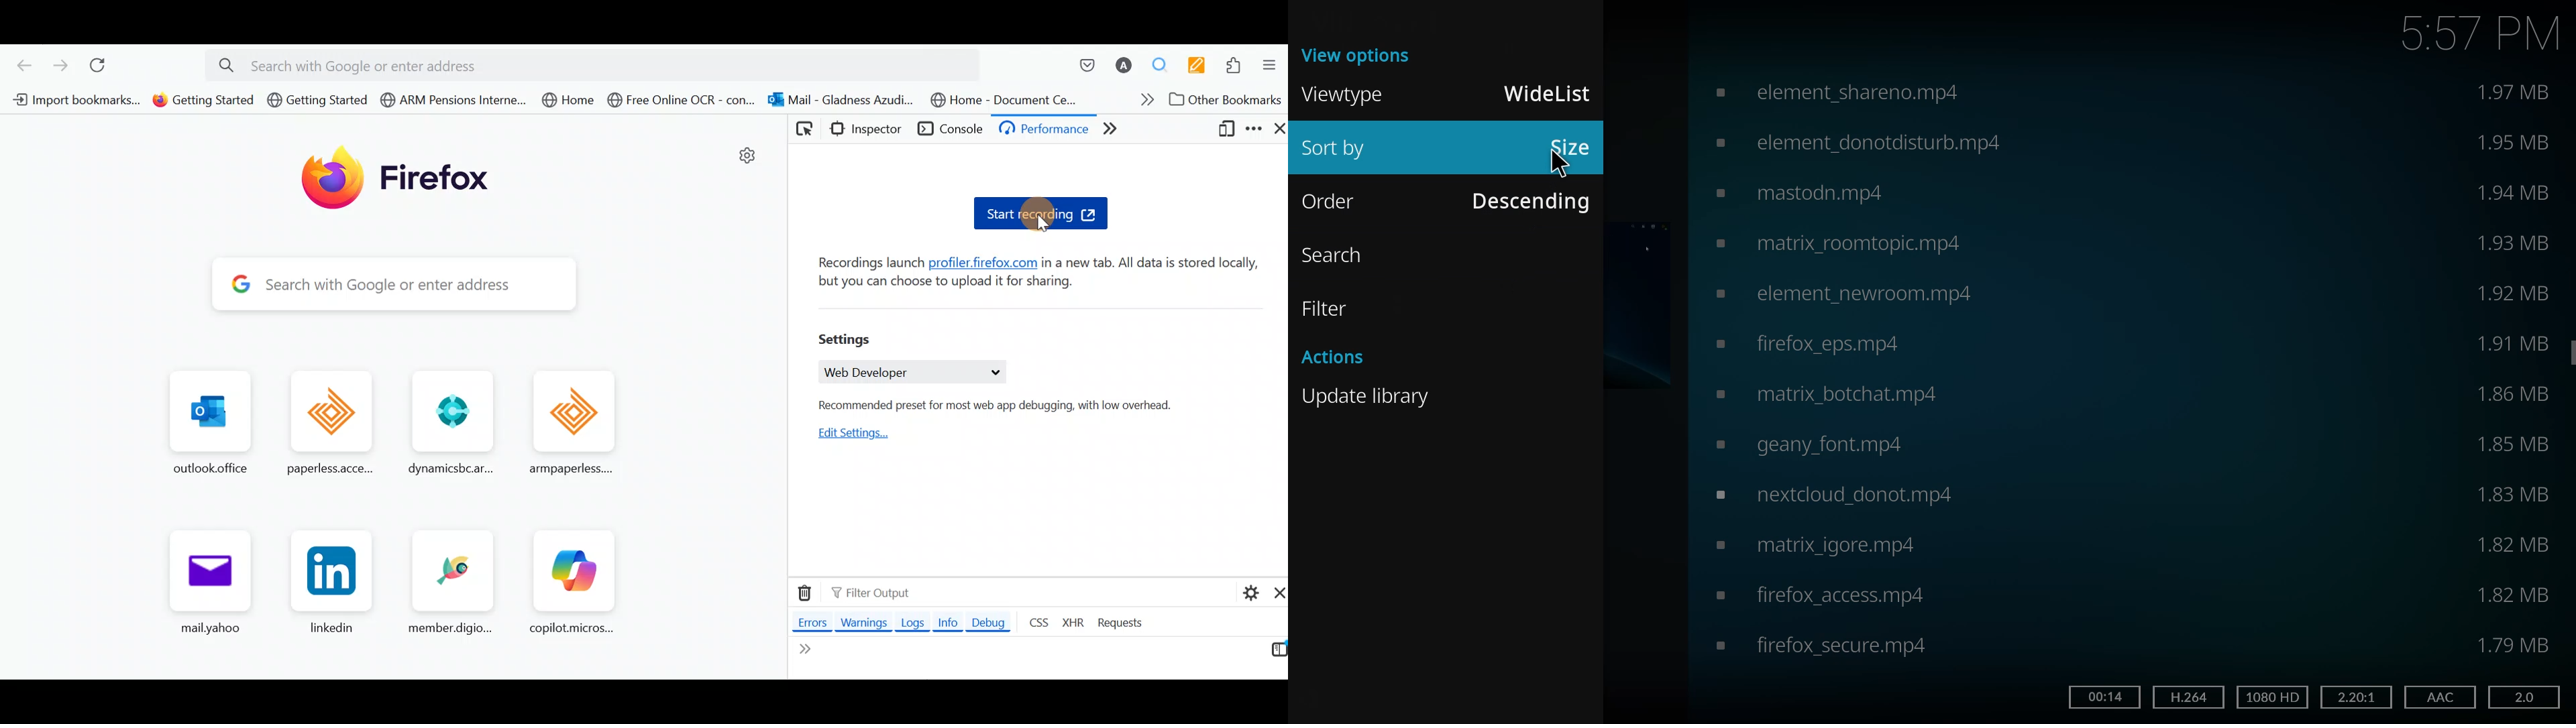  Describe the element at coordinates (1821, 644) in the screenshot. I see `video` at that location.